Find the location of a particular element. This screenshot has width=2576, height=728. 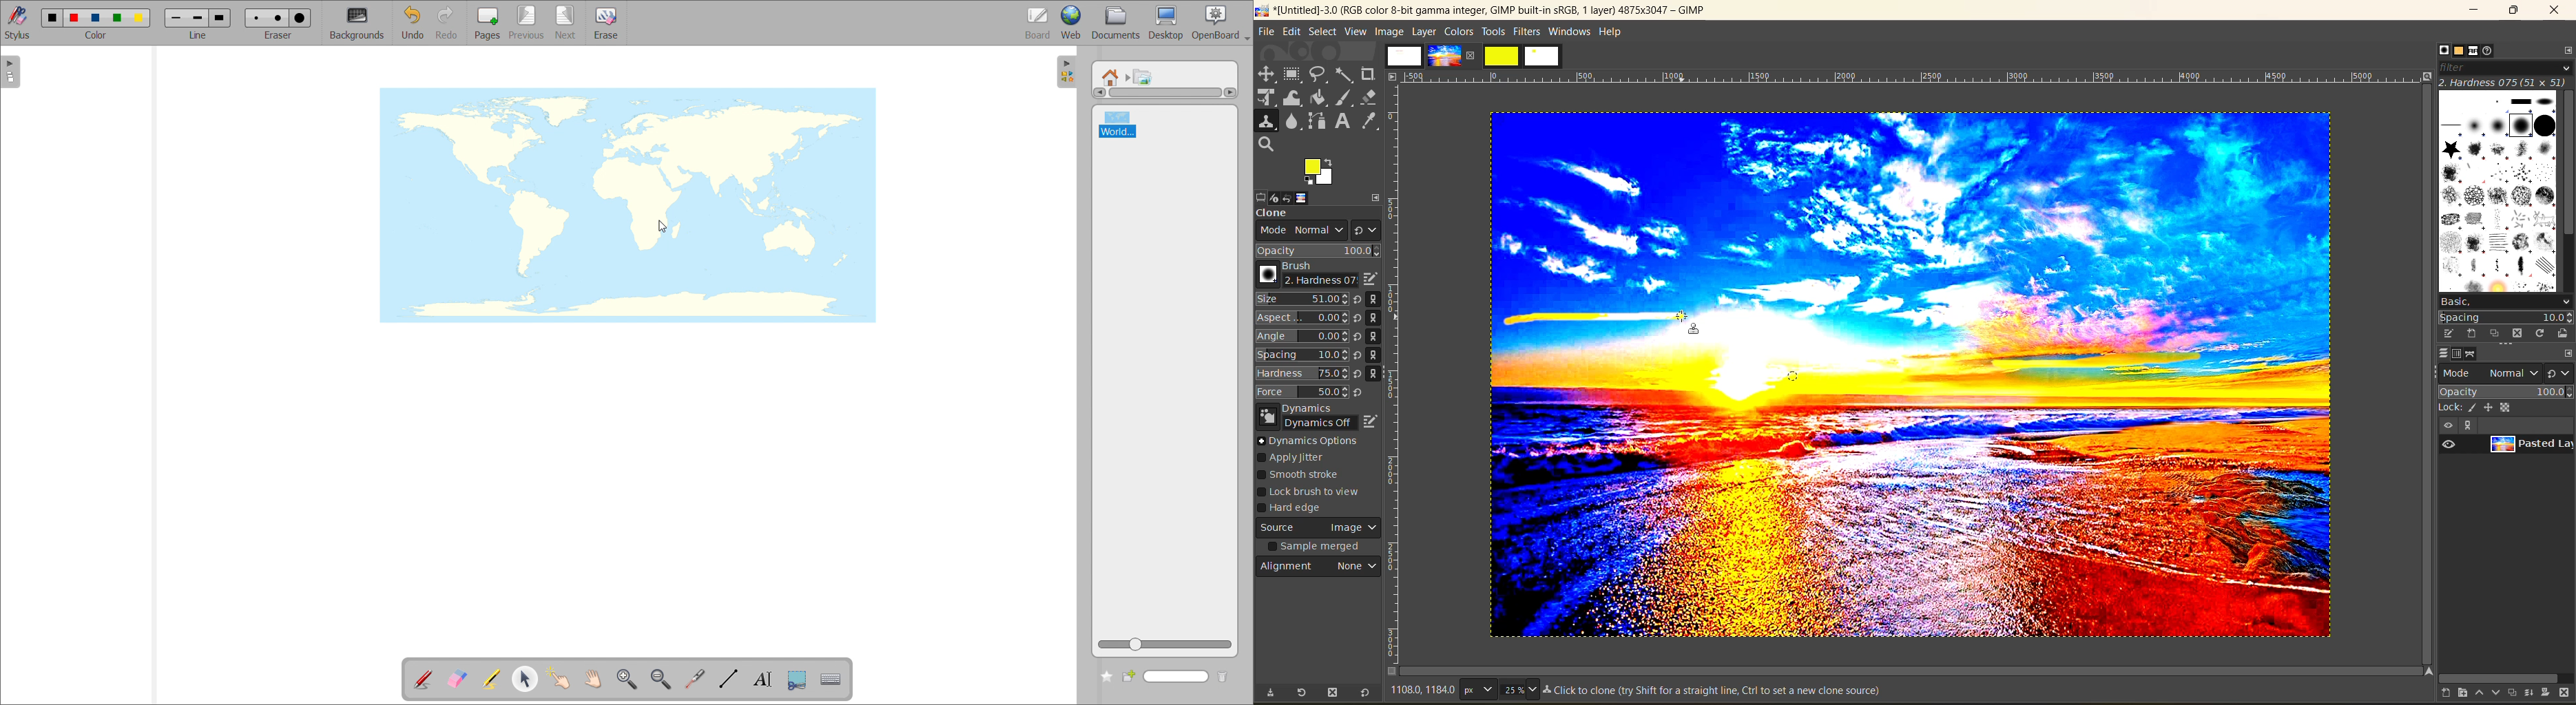

tool options is located at coordinates (1262, 196).